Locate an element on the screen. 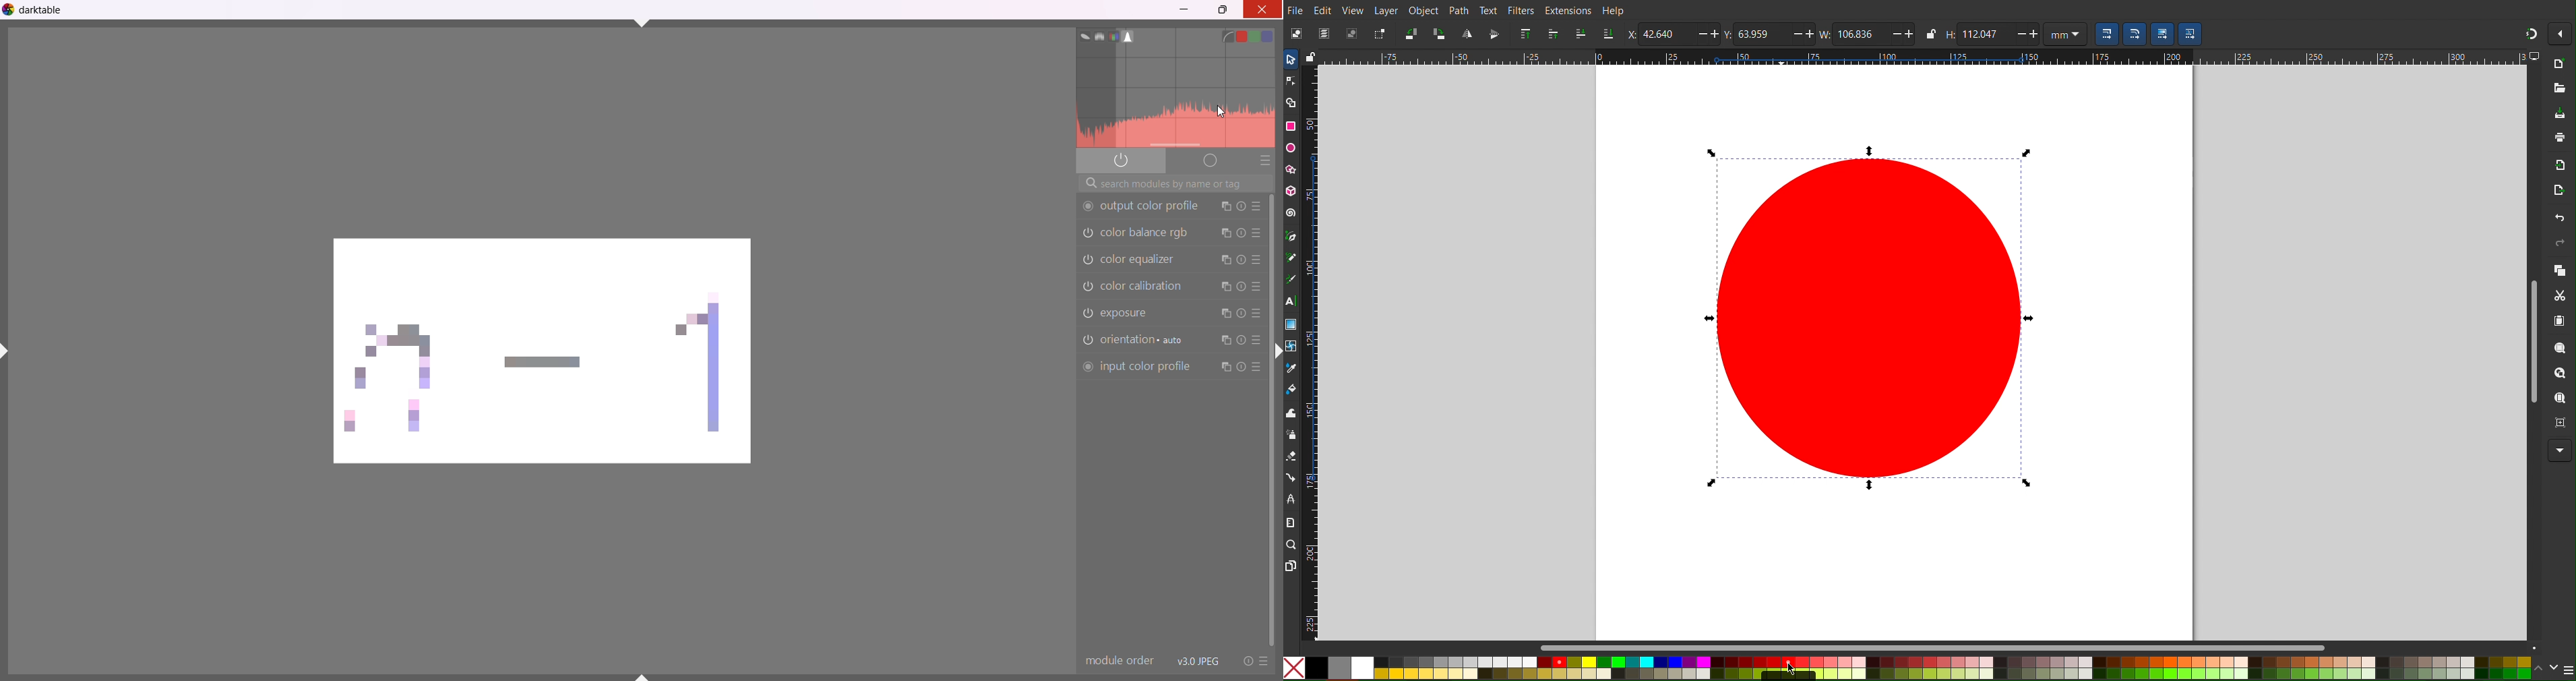  instance is located at coordinates (1225, 234).